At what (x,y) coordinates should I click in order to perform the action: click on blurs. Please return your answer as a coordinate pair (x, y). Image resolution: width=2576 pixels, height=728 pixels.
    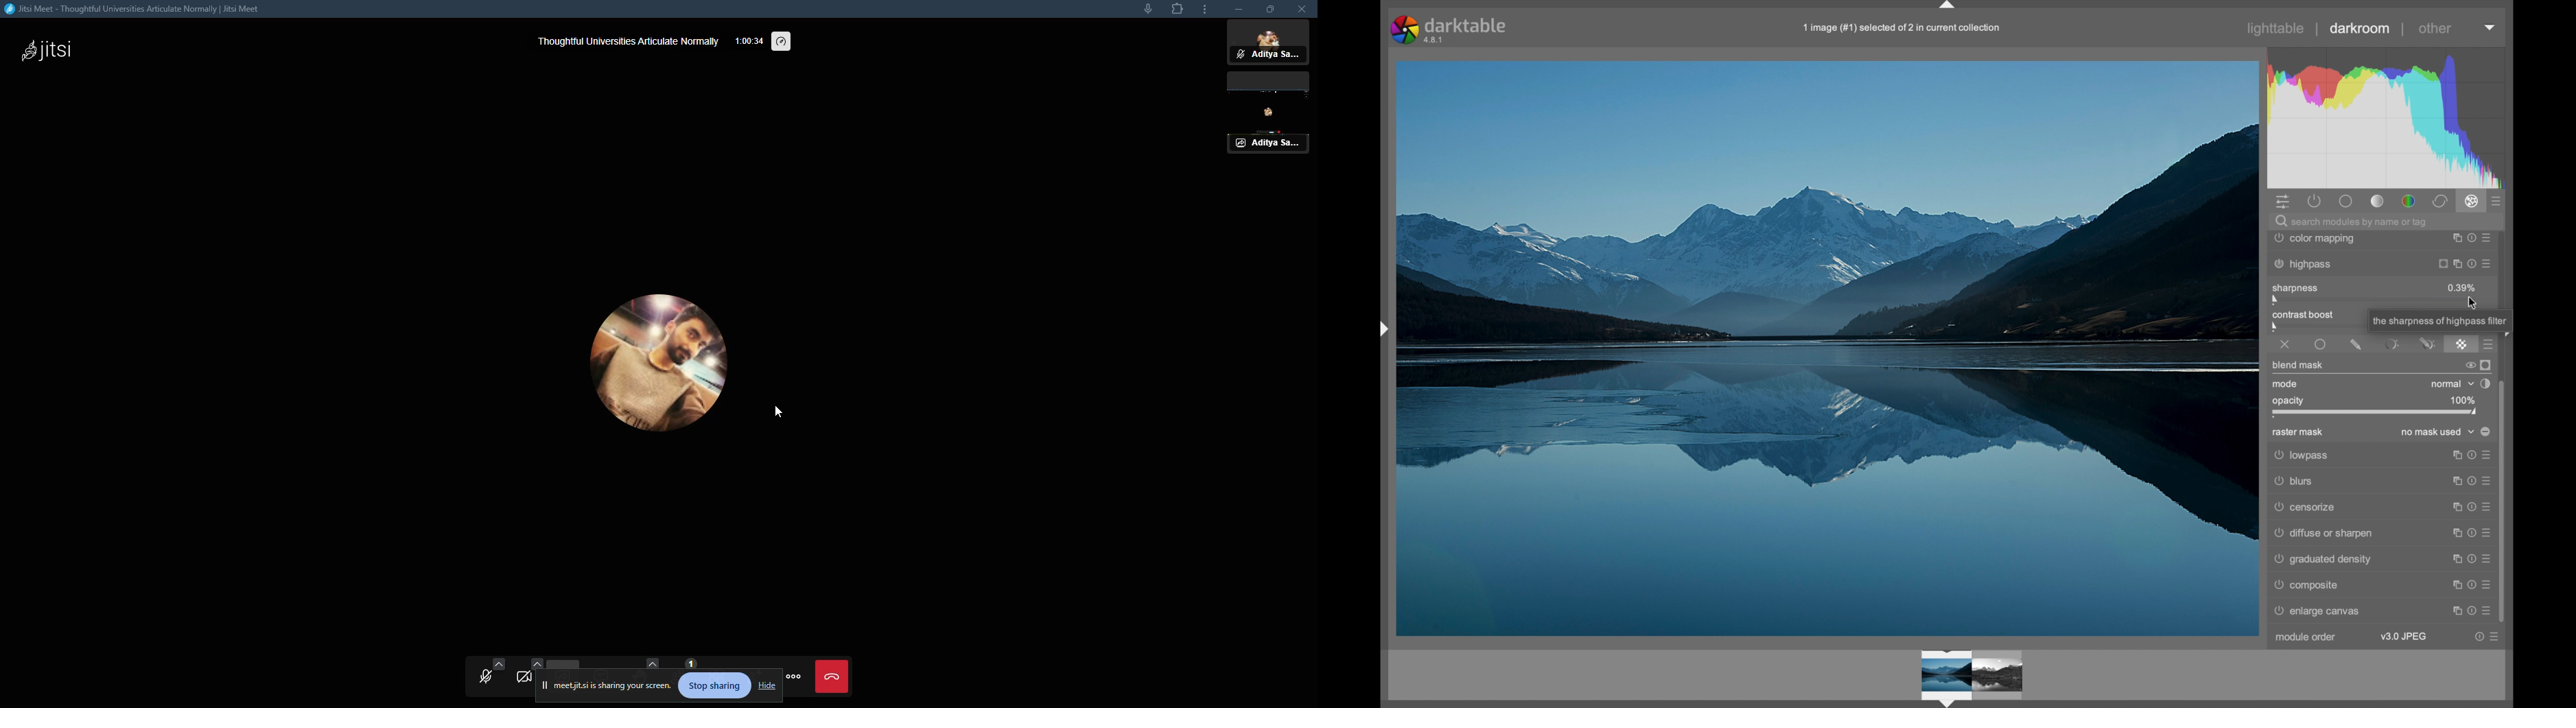
    Looking at the image, I should click on (2379, 482).